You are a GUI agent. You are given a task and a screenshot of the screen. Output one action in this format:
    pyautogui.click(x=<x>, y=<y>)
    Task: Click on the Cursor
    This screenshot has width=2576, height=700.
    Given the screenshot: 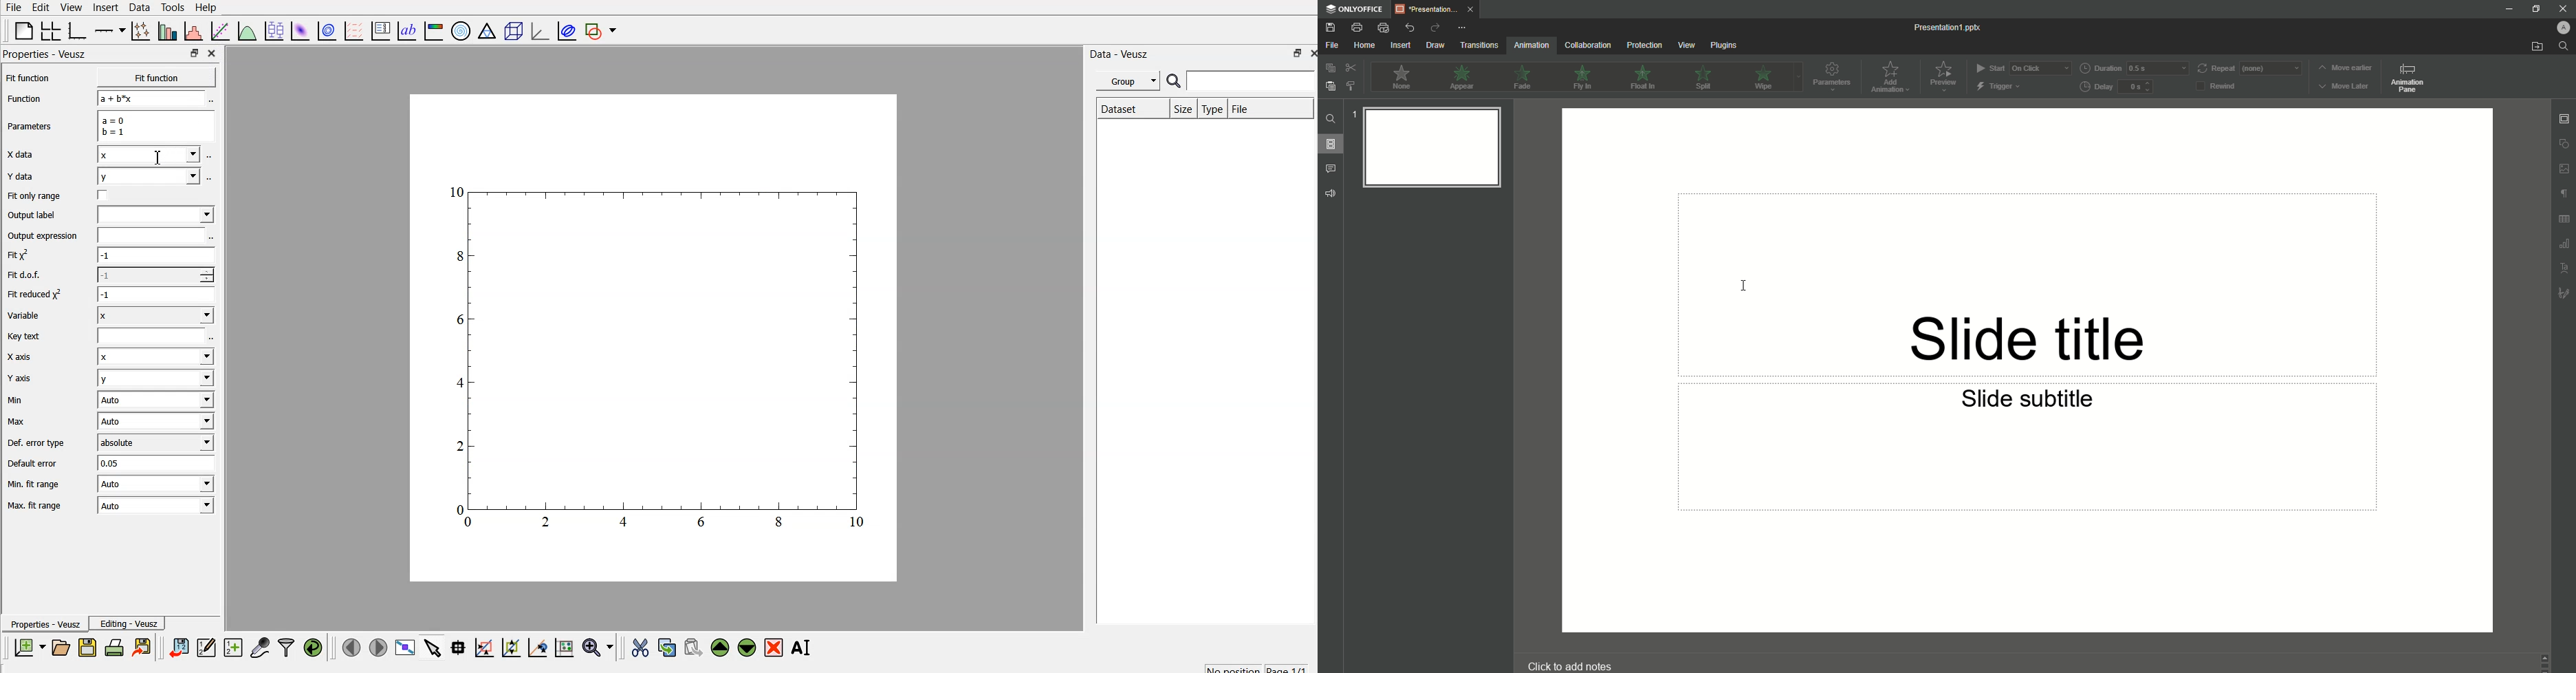 What is the action you would take?
    pyautogui.click(x=1740, y=280)
    